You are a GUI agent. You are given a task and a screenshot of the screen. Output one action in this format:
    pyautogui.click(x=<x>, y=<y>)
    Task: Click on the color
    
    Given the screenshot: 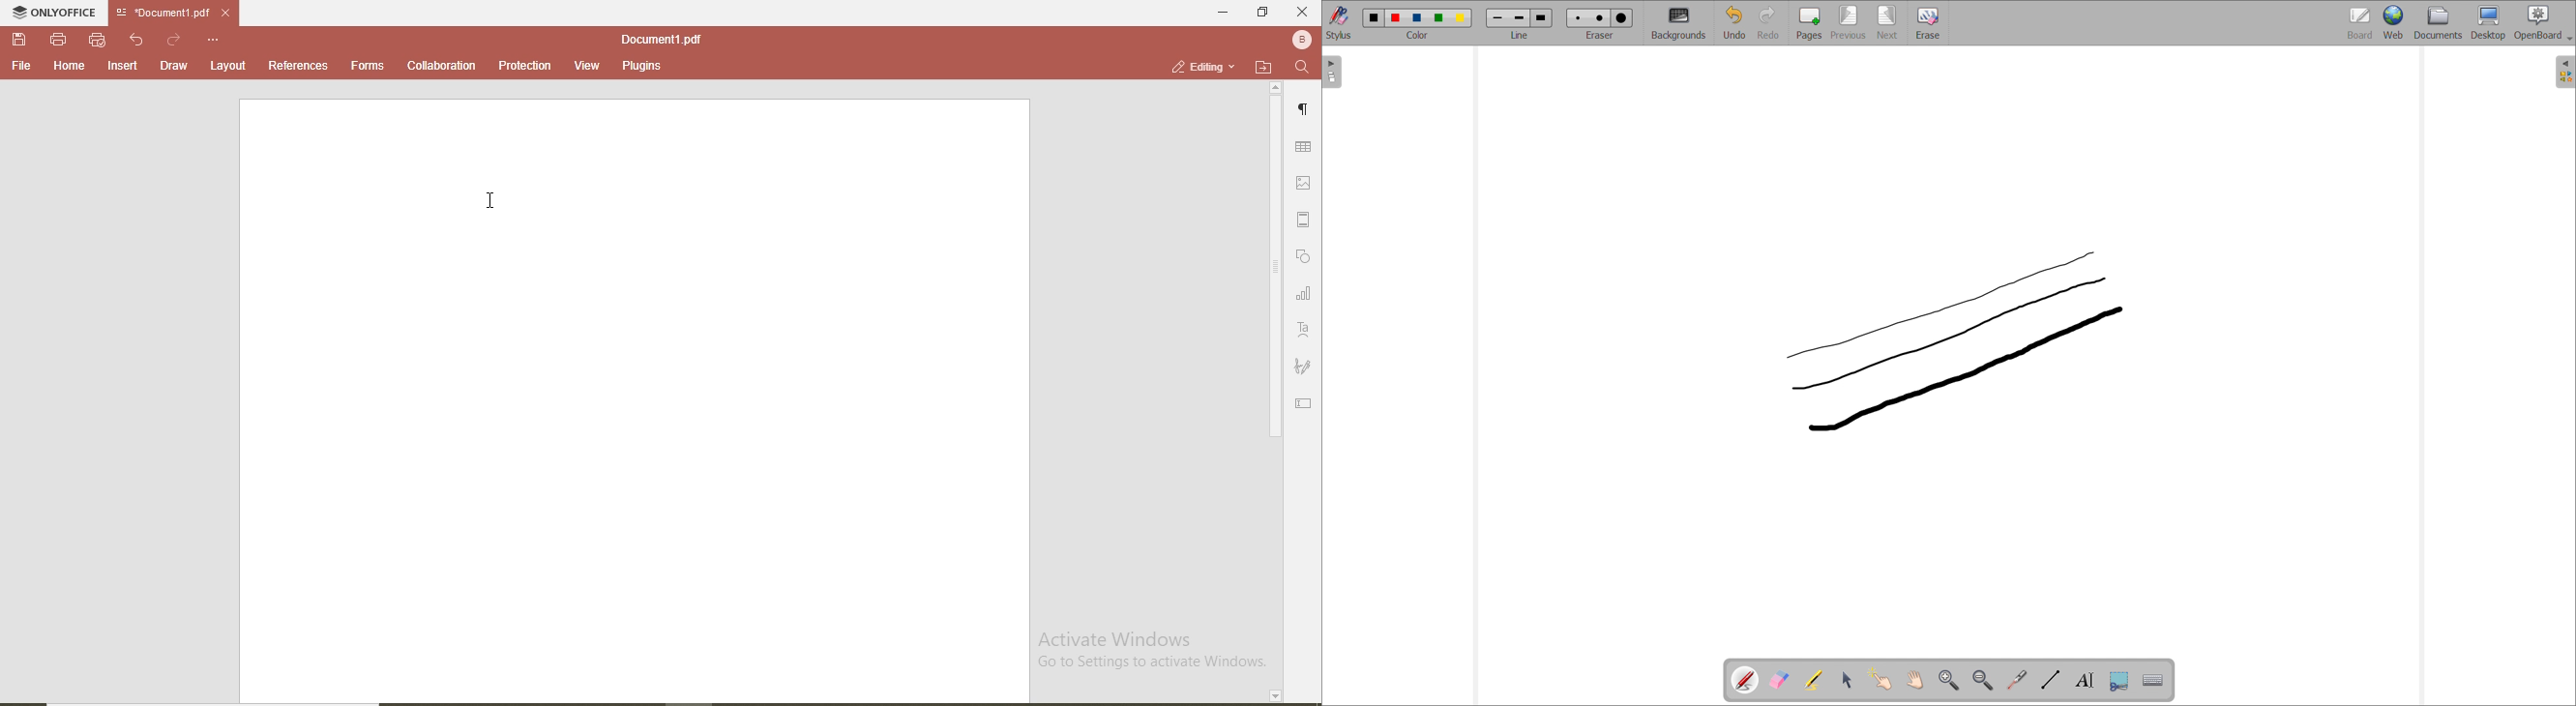 What is the action you would take?
    pyautogui.click(x=1419, y=18)
    